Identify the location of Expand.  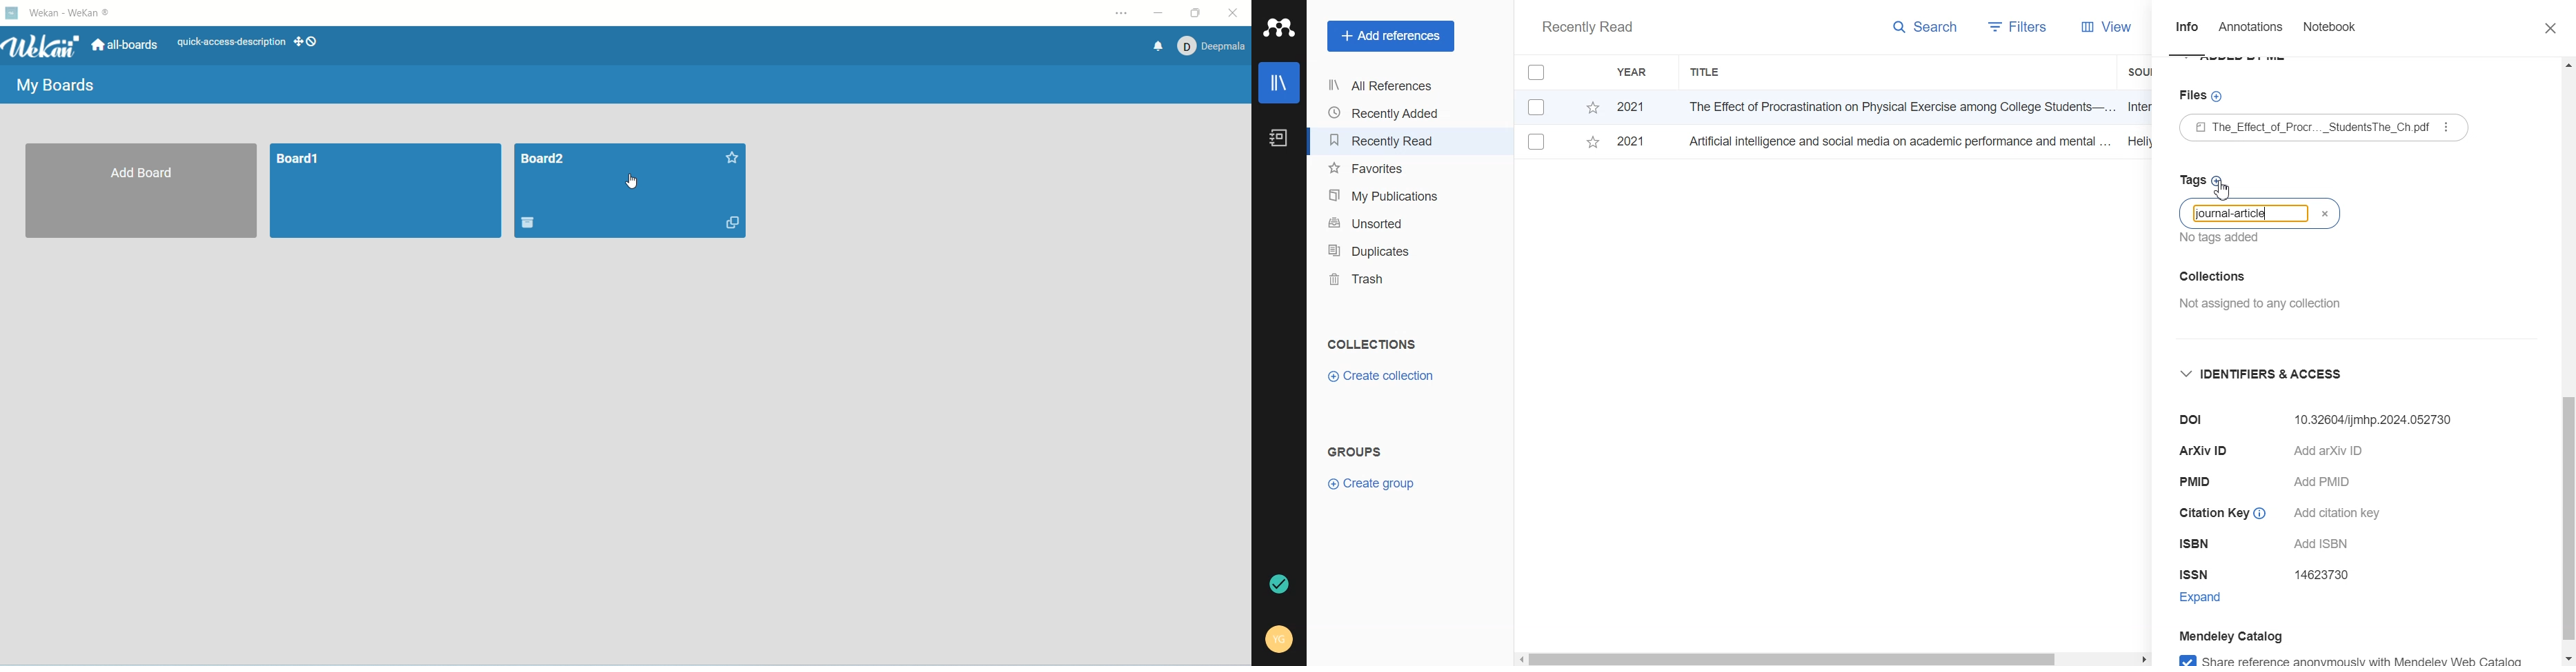
(2215, 600).